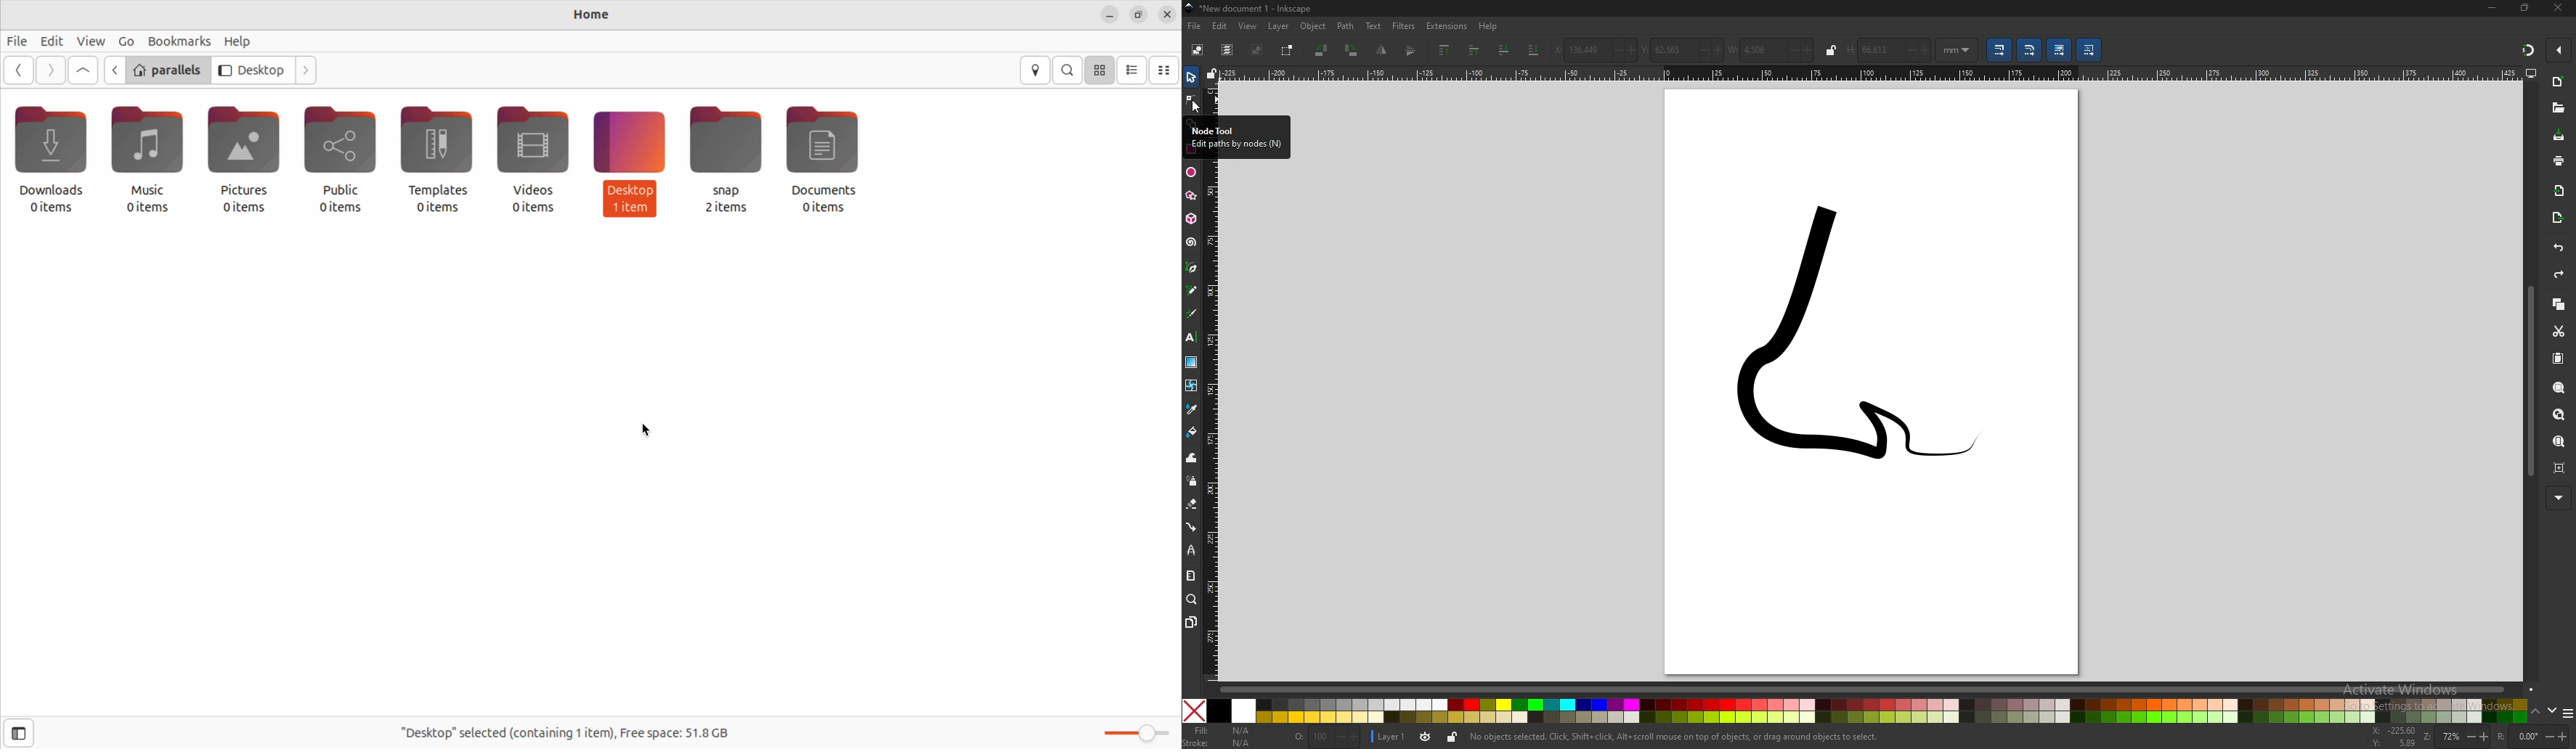  I want to click on open, so click(2558, 110).